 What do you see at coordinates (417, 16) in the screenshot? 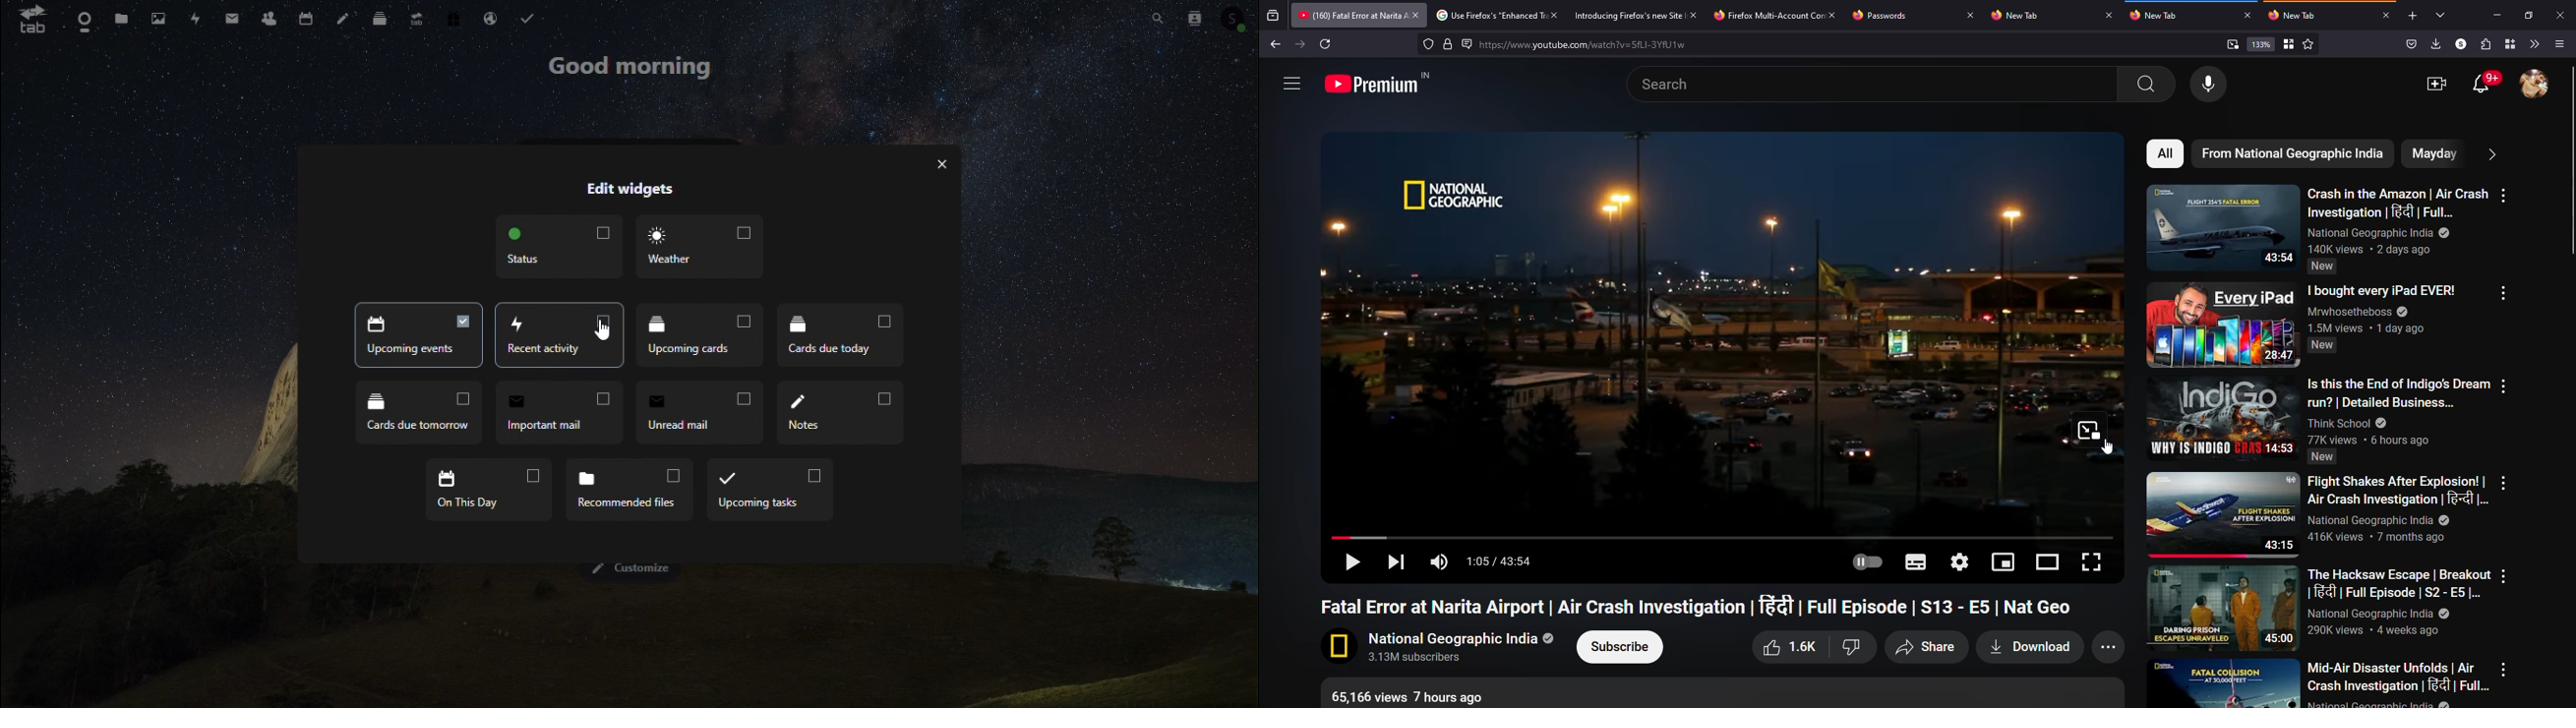
I see `Upgrade` at bounding box center [417, 16].